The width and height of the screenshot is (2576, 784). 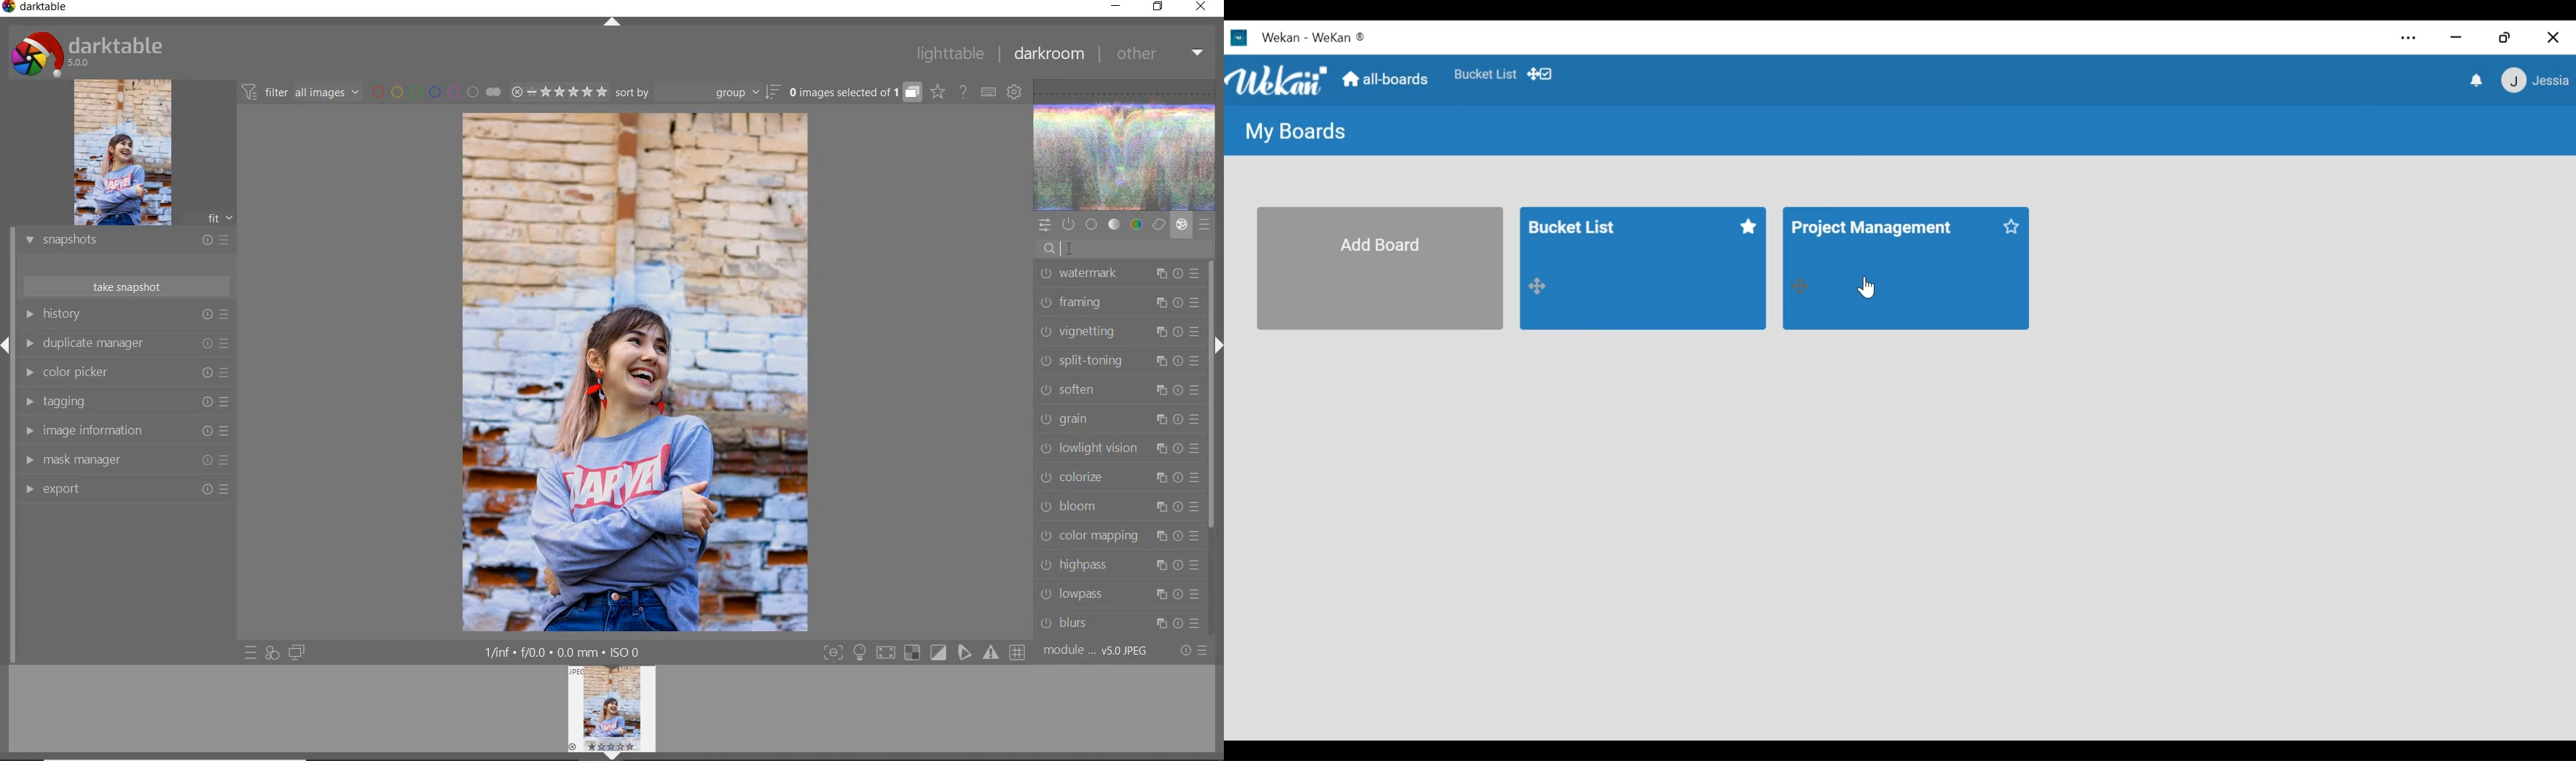 What do you see at coordinates (1126, 144) in the screenshot?
I see `waveform` at bounding box center [1126, 144].